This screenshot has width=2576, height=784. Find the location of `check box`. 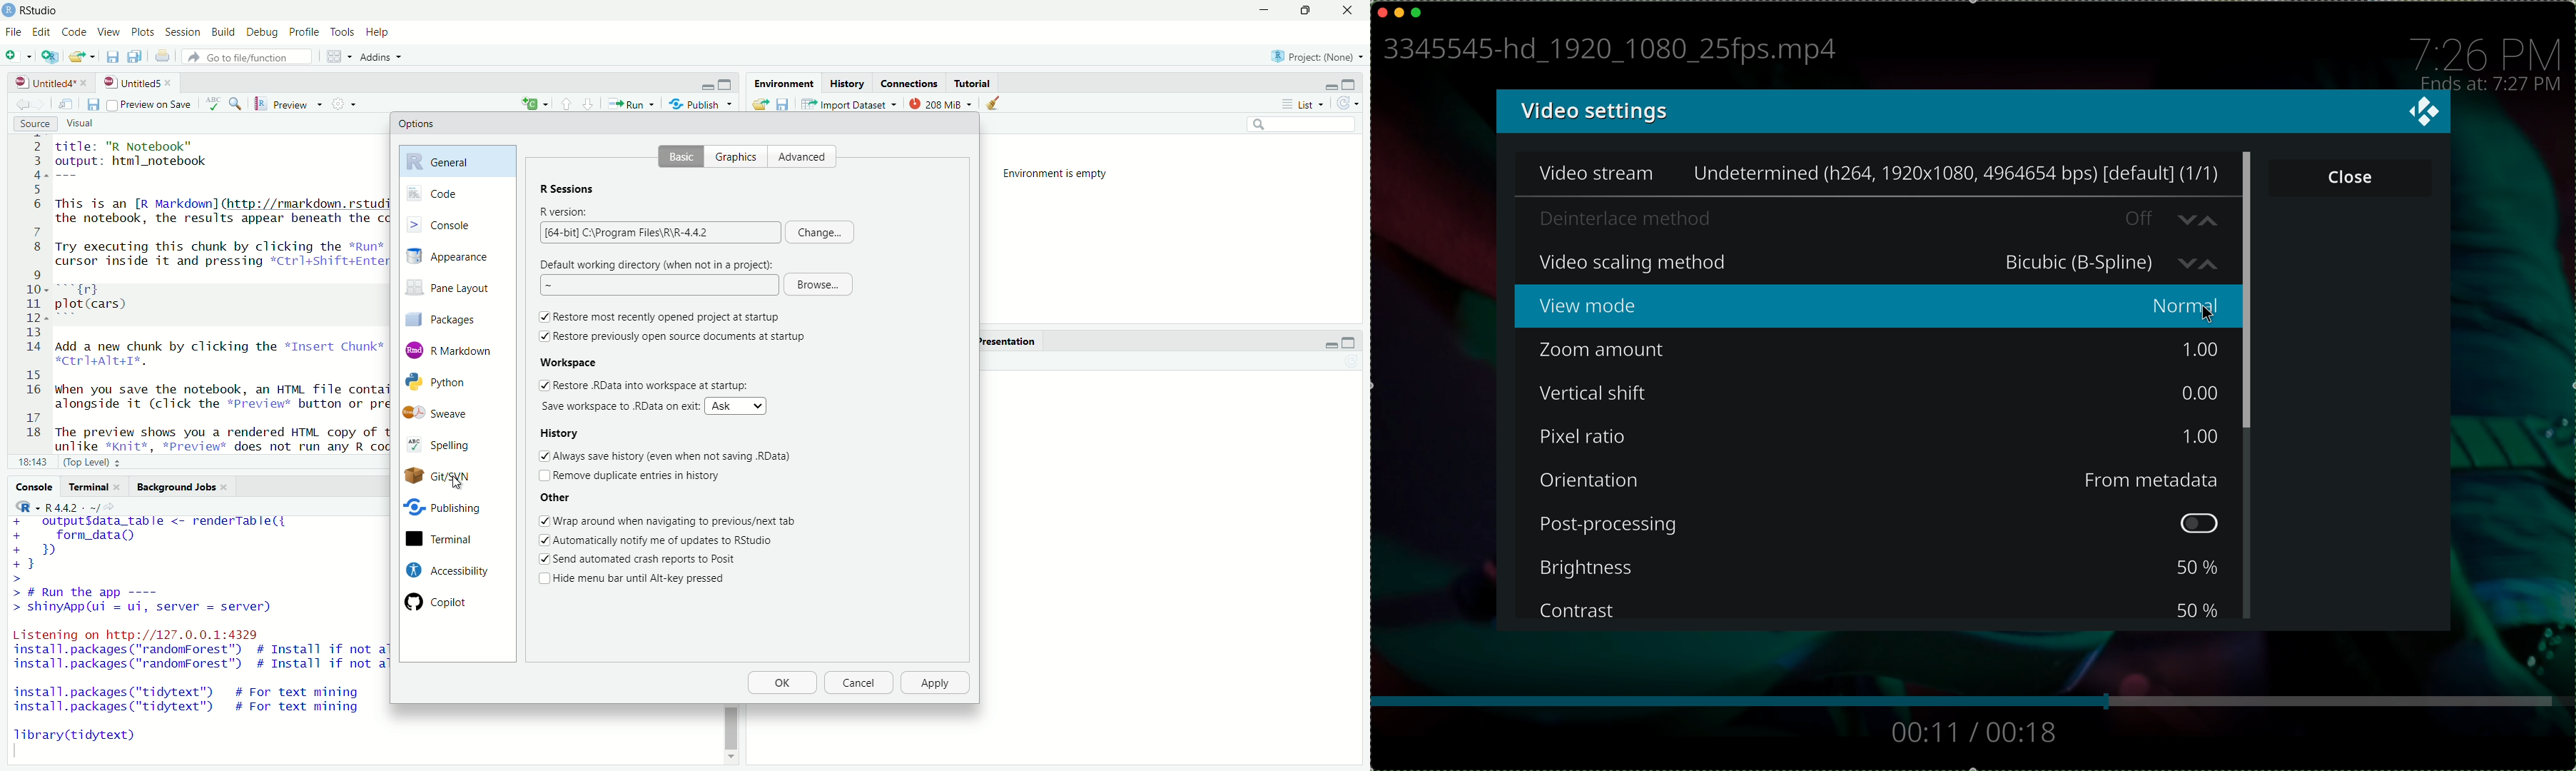

check box is located at coordinates (541, 318).